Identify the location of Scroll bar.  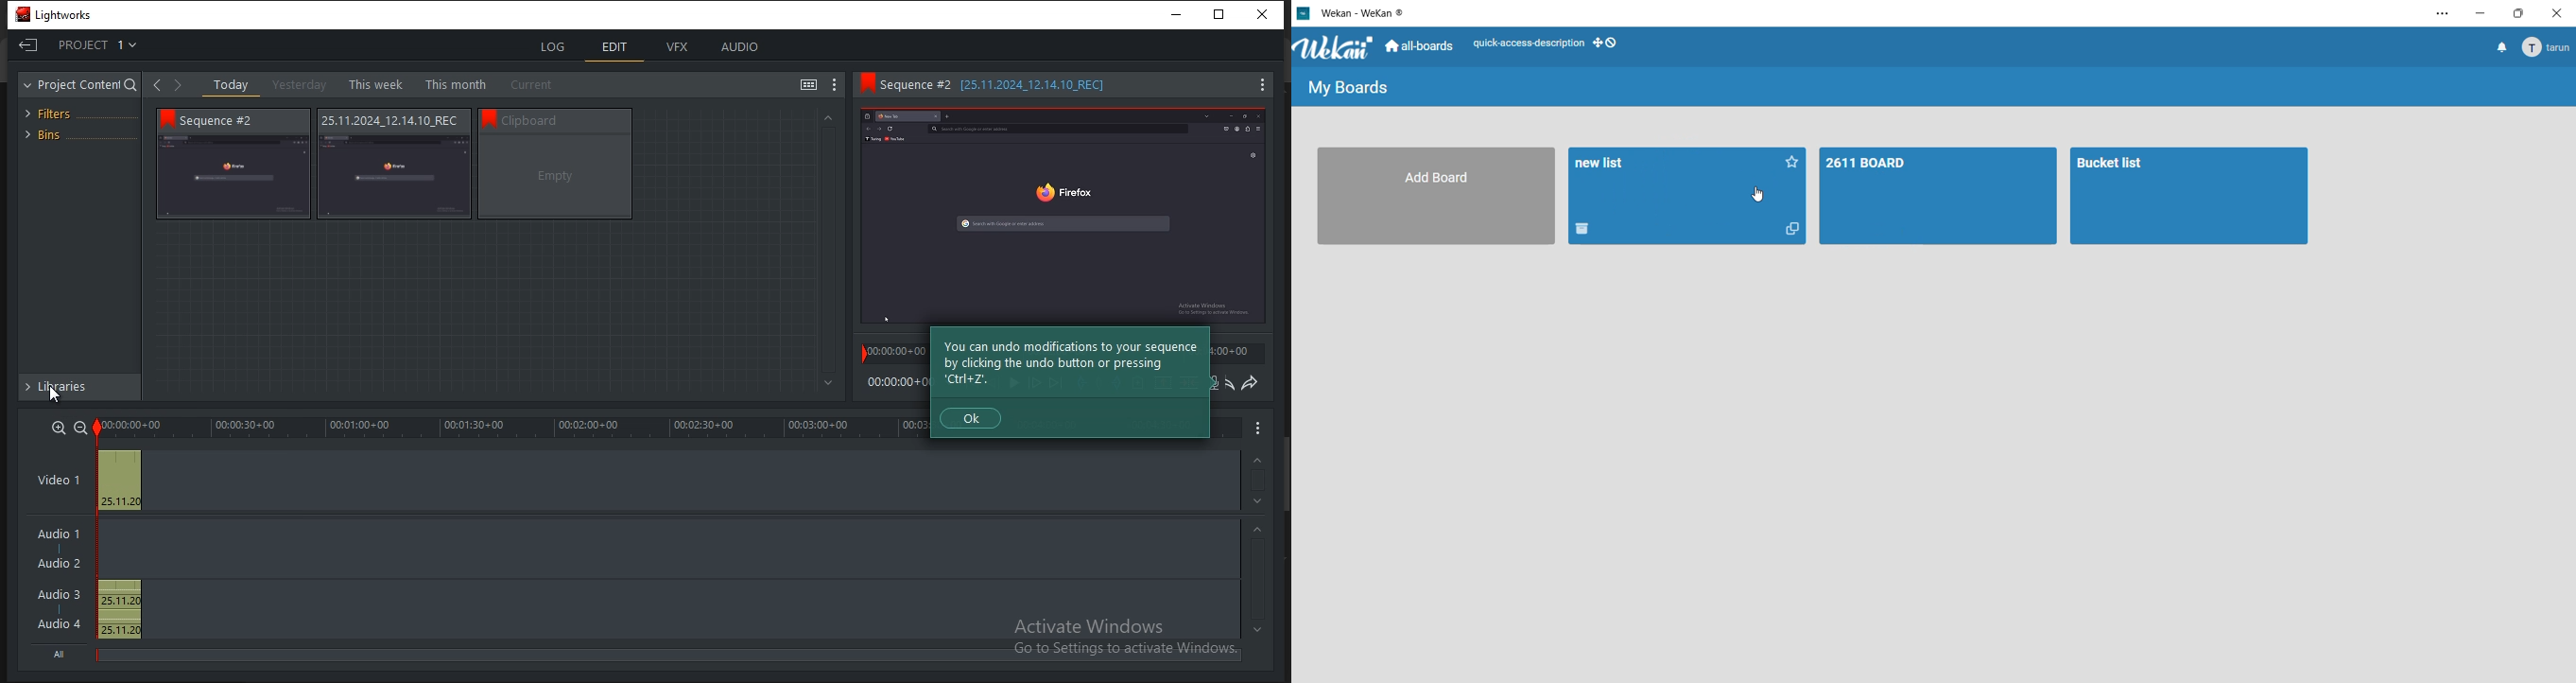
(1280, 70).